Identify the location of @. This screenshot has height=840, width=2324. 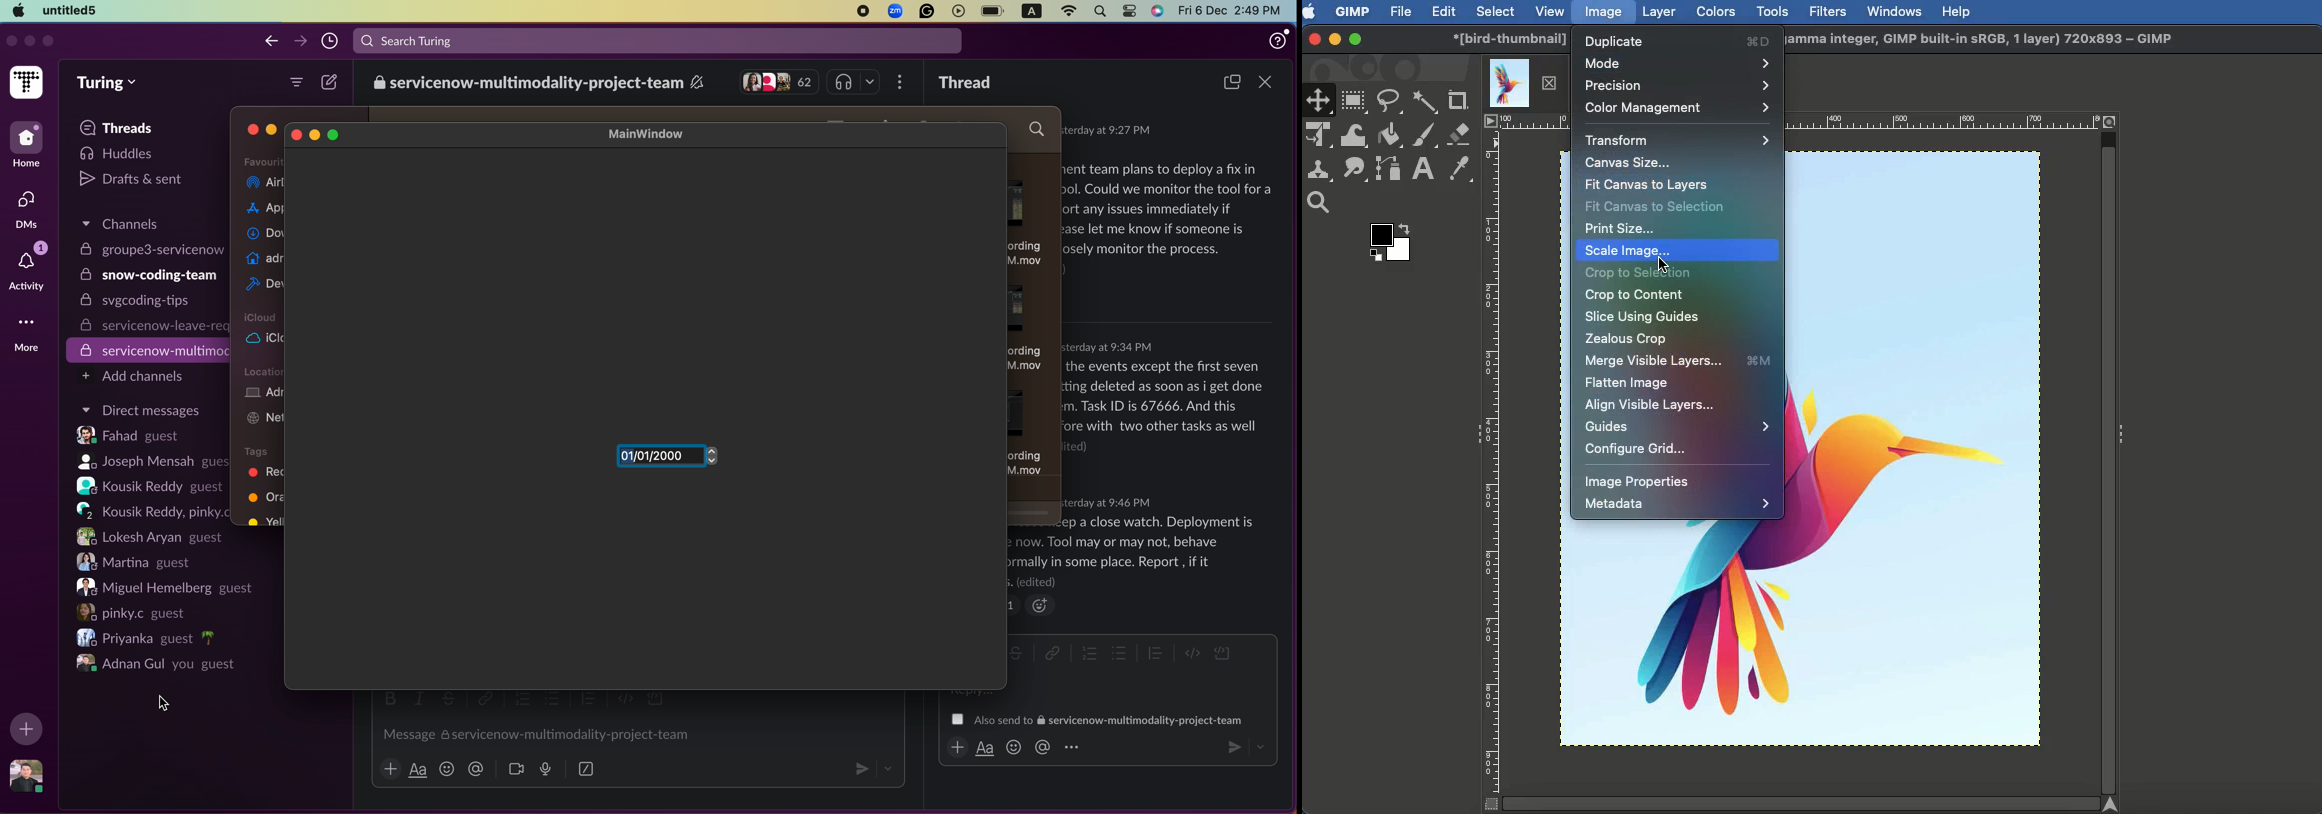
(477, 770).